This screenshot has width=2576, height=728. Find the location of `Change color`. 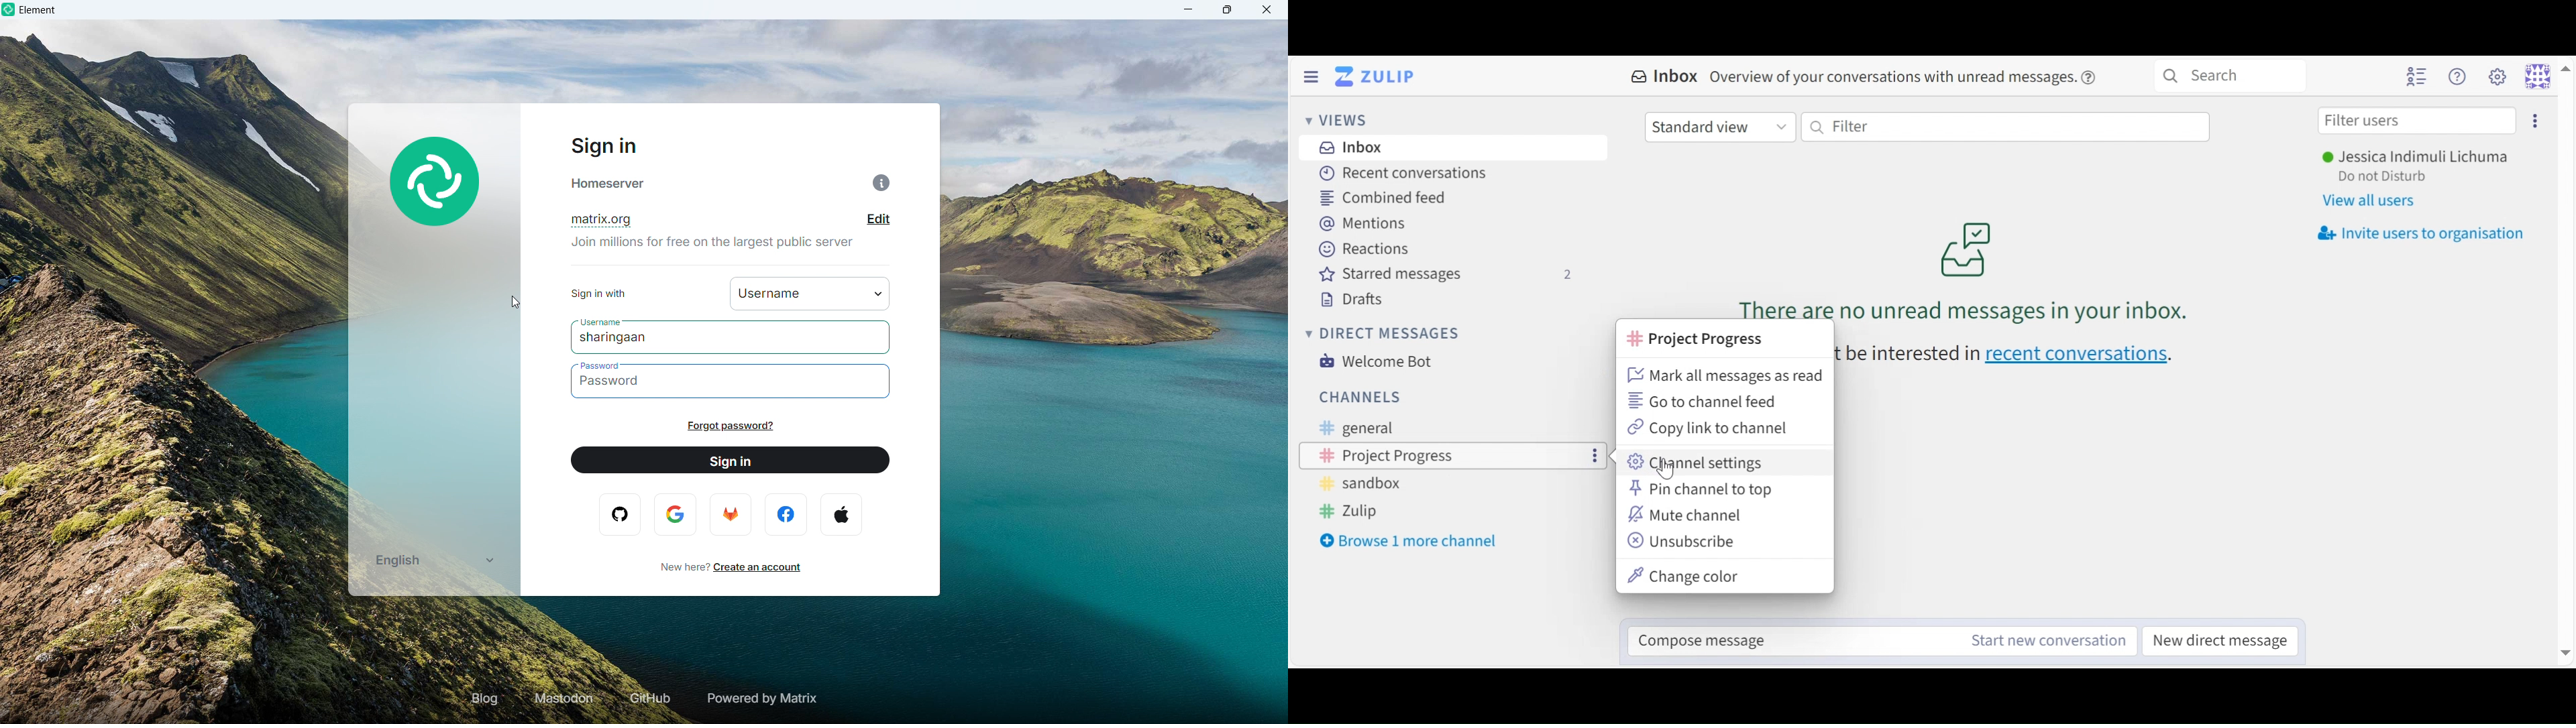

Change color is located at coordinates (1684, 575).